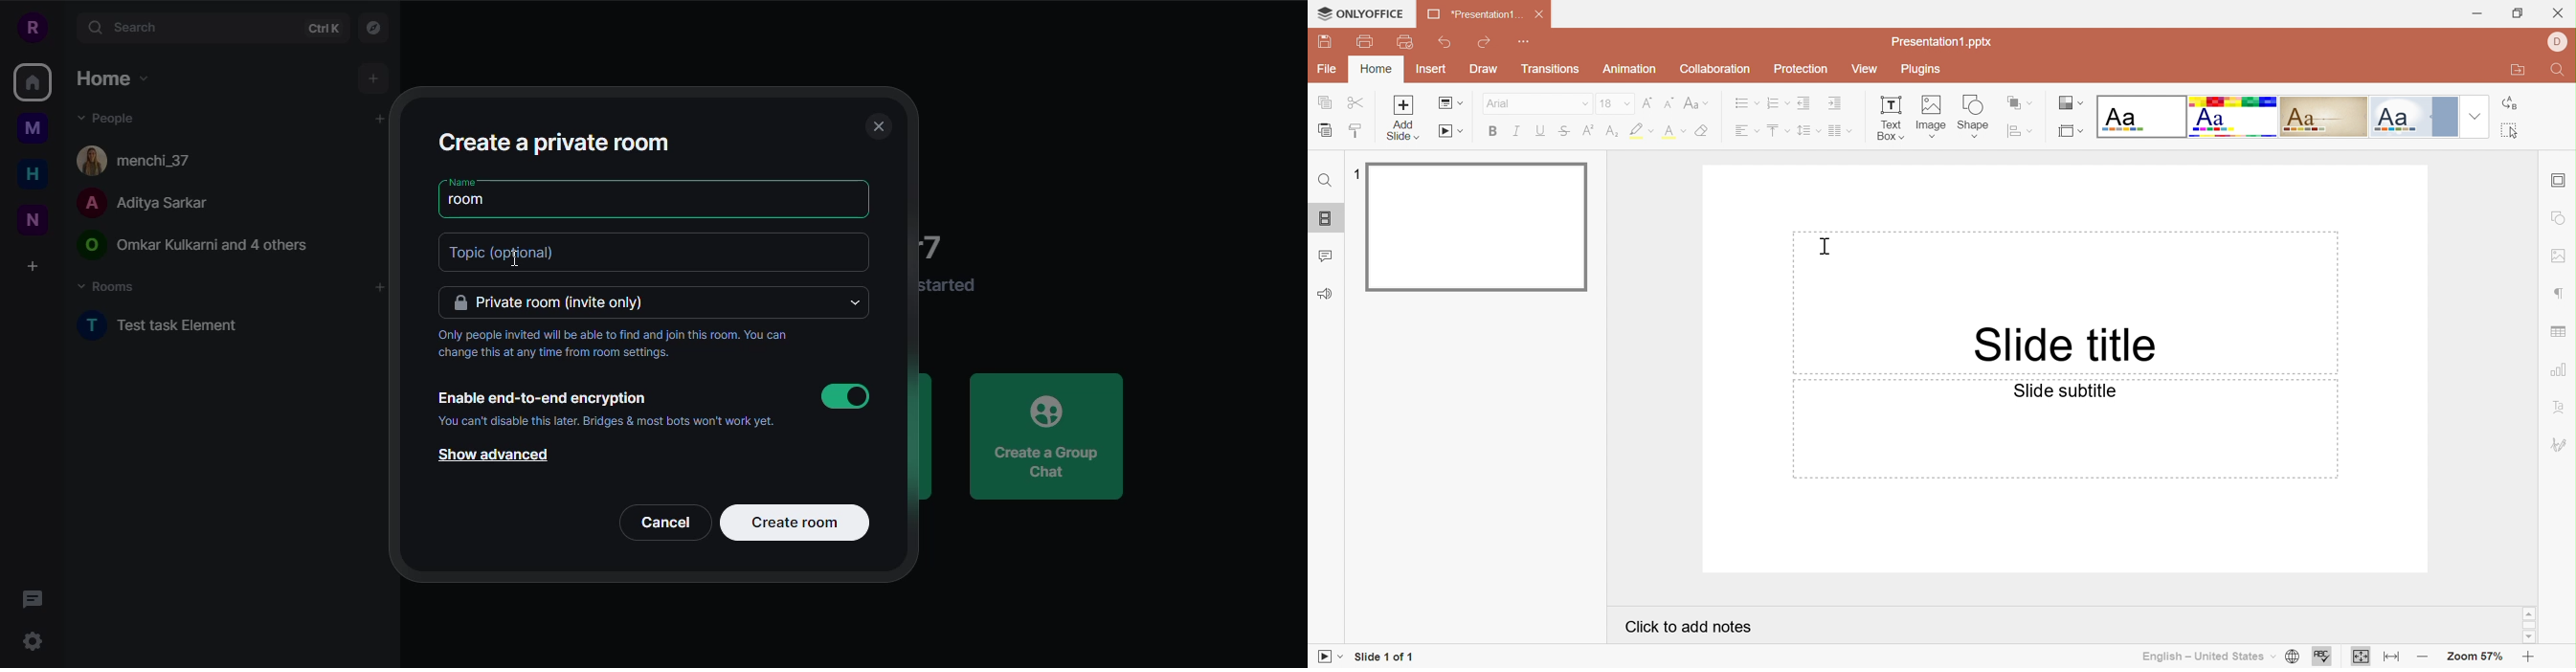 The image size is (2576, 672). I want to click on Feedback and Support, so click(1325, 293).